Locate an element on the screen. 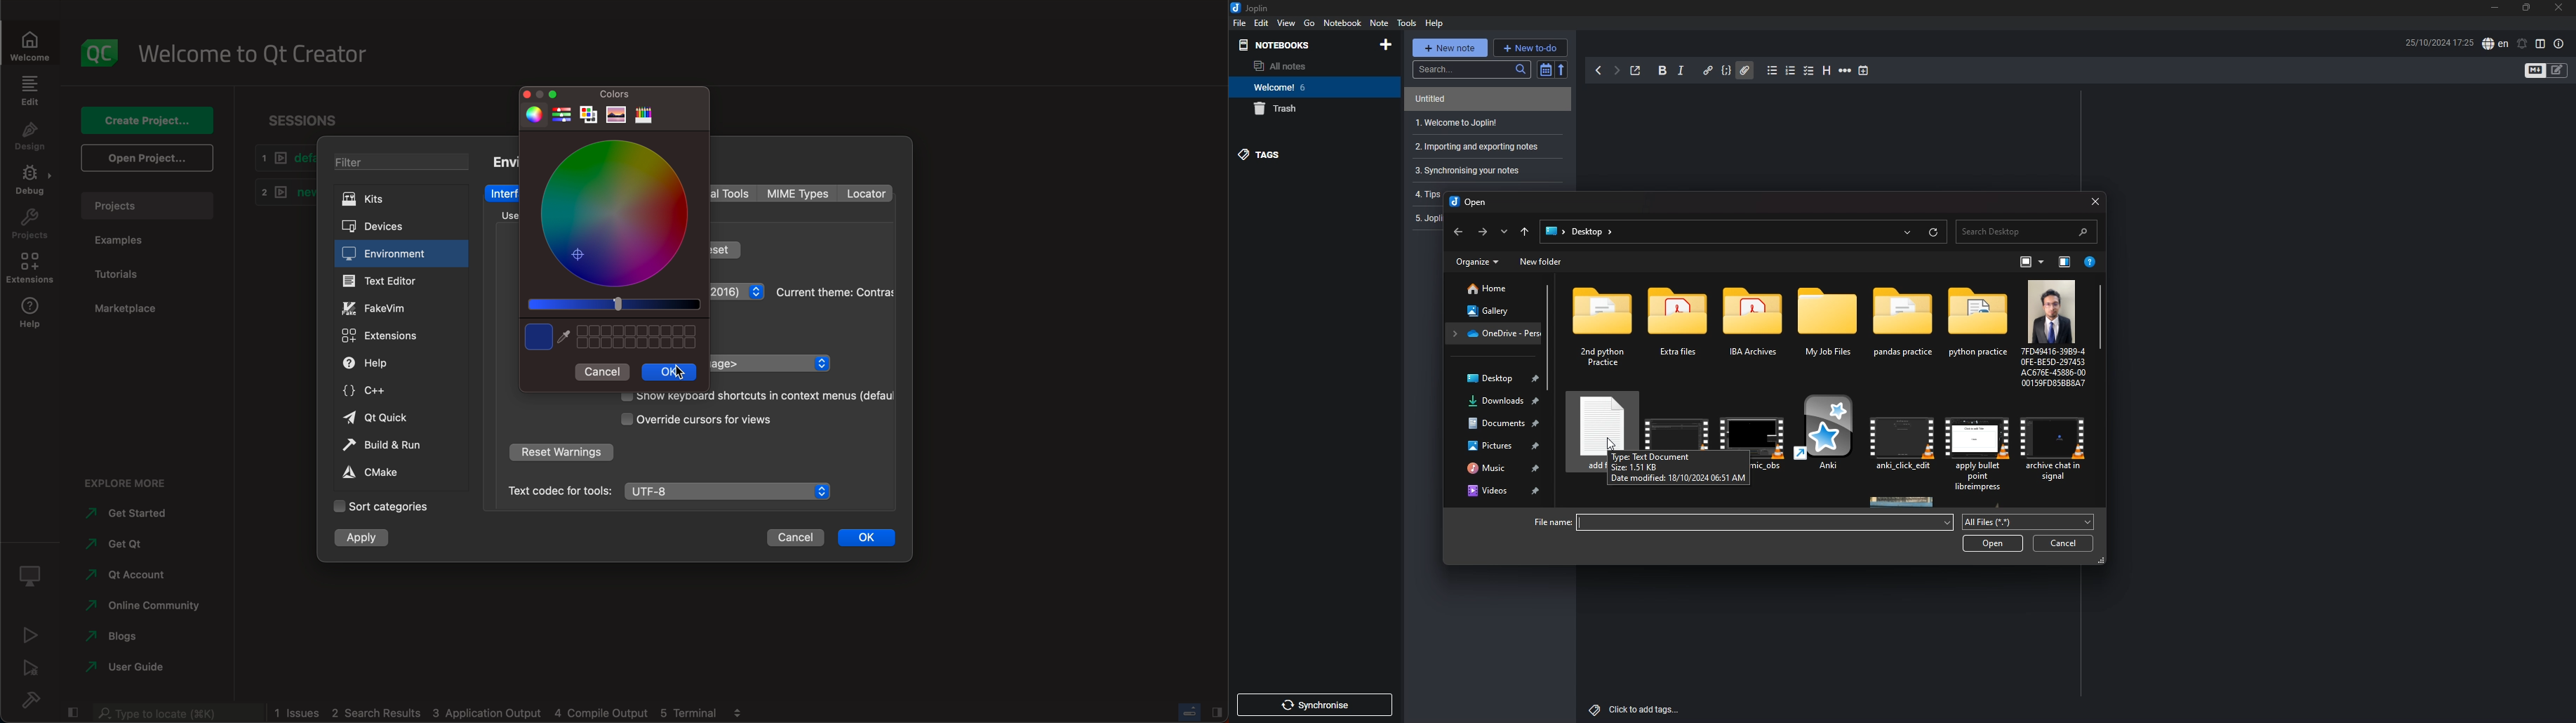  show keyboard is located at coordinates (752, 396).